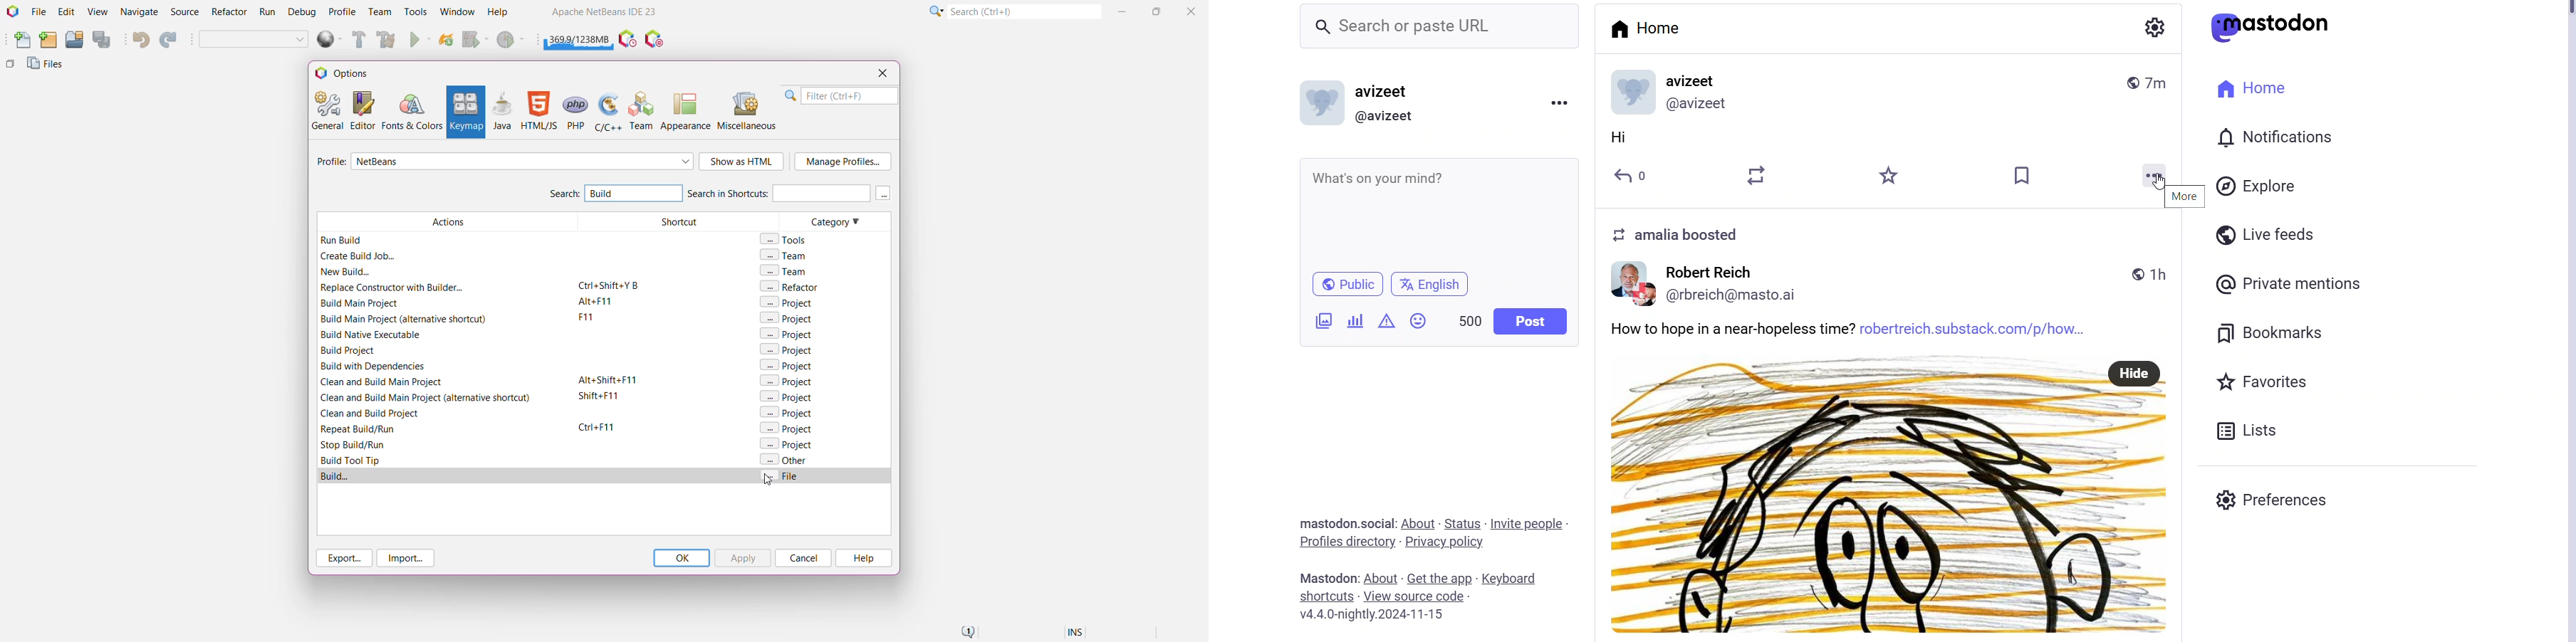 The height and width of the screenshot is (644, 2576). I want to click on Home, so click(1645, 27).